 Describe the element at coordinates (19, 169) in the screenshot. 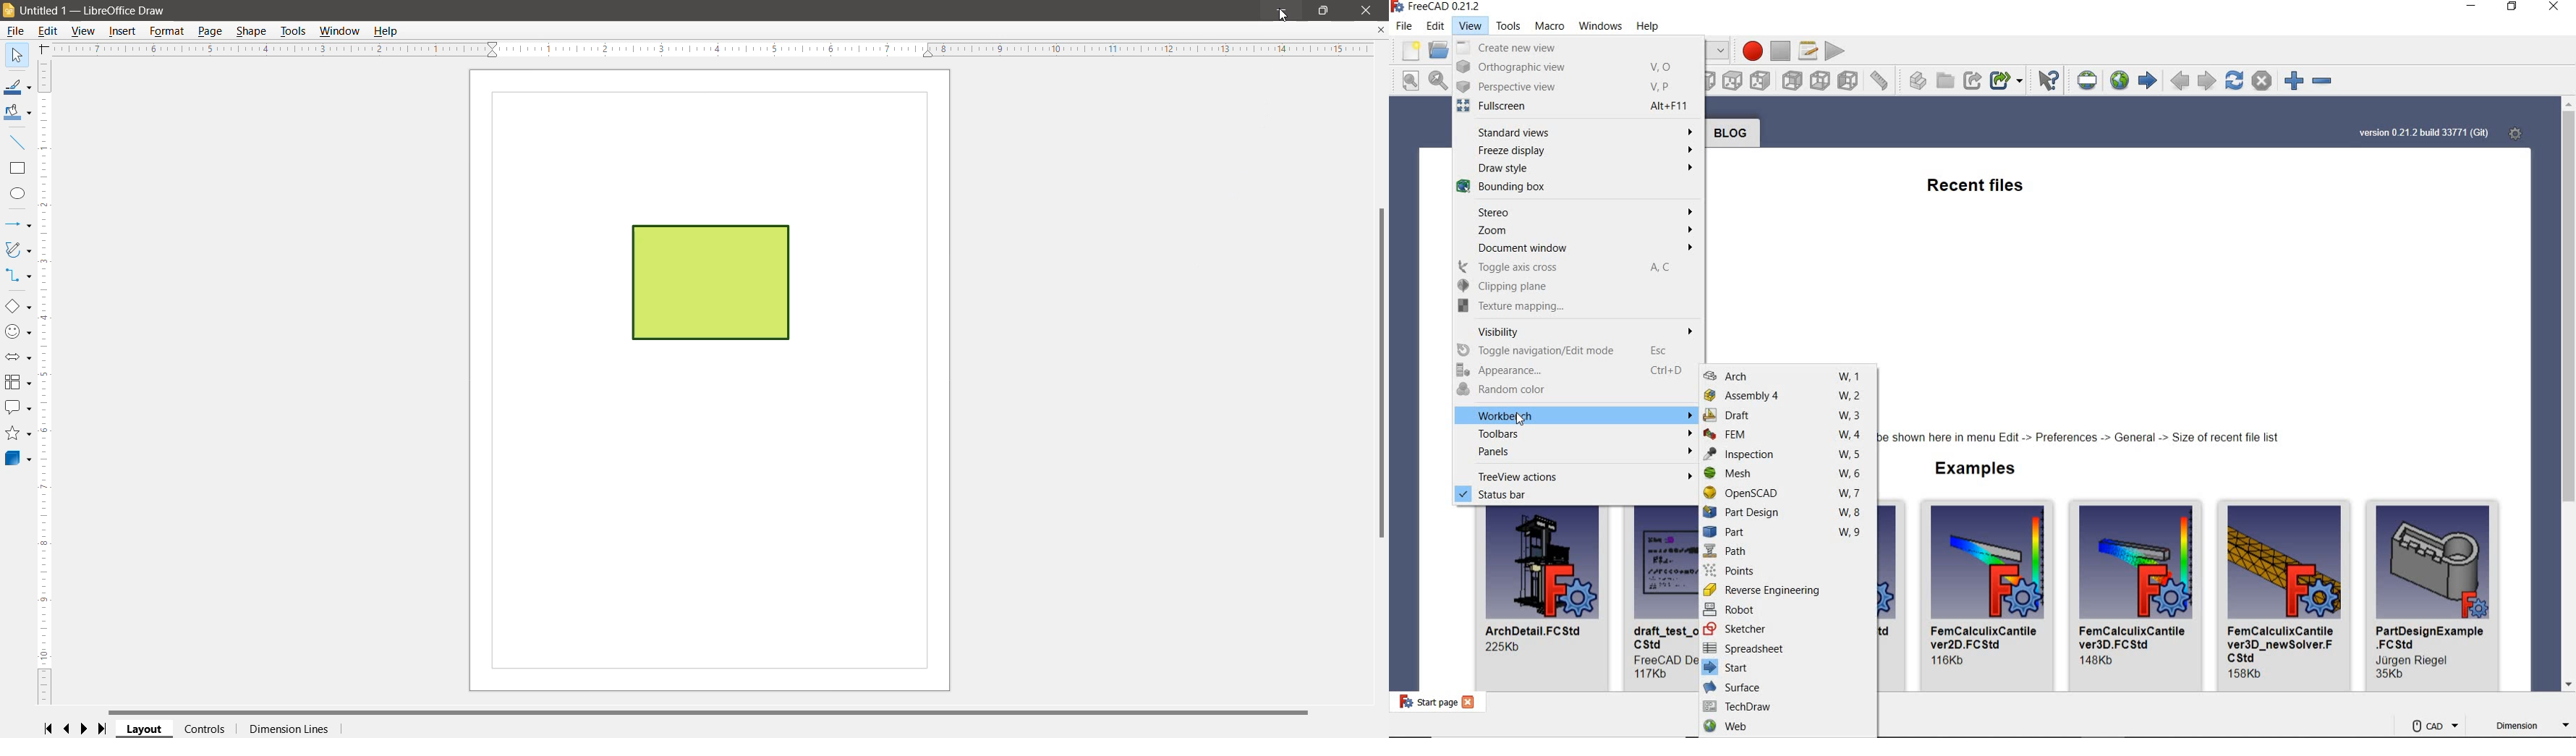

I see `Rectangle` at that location.